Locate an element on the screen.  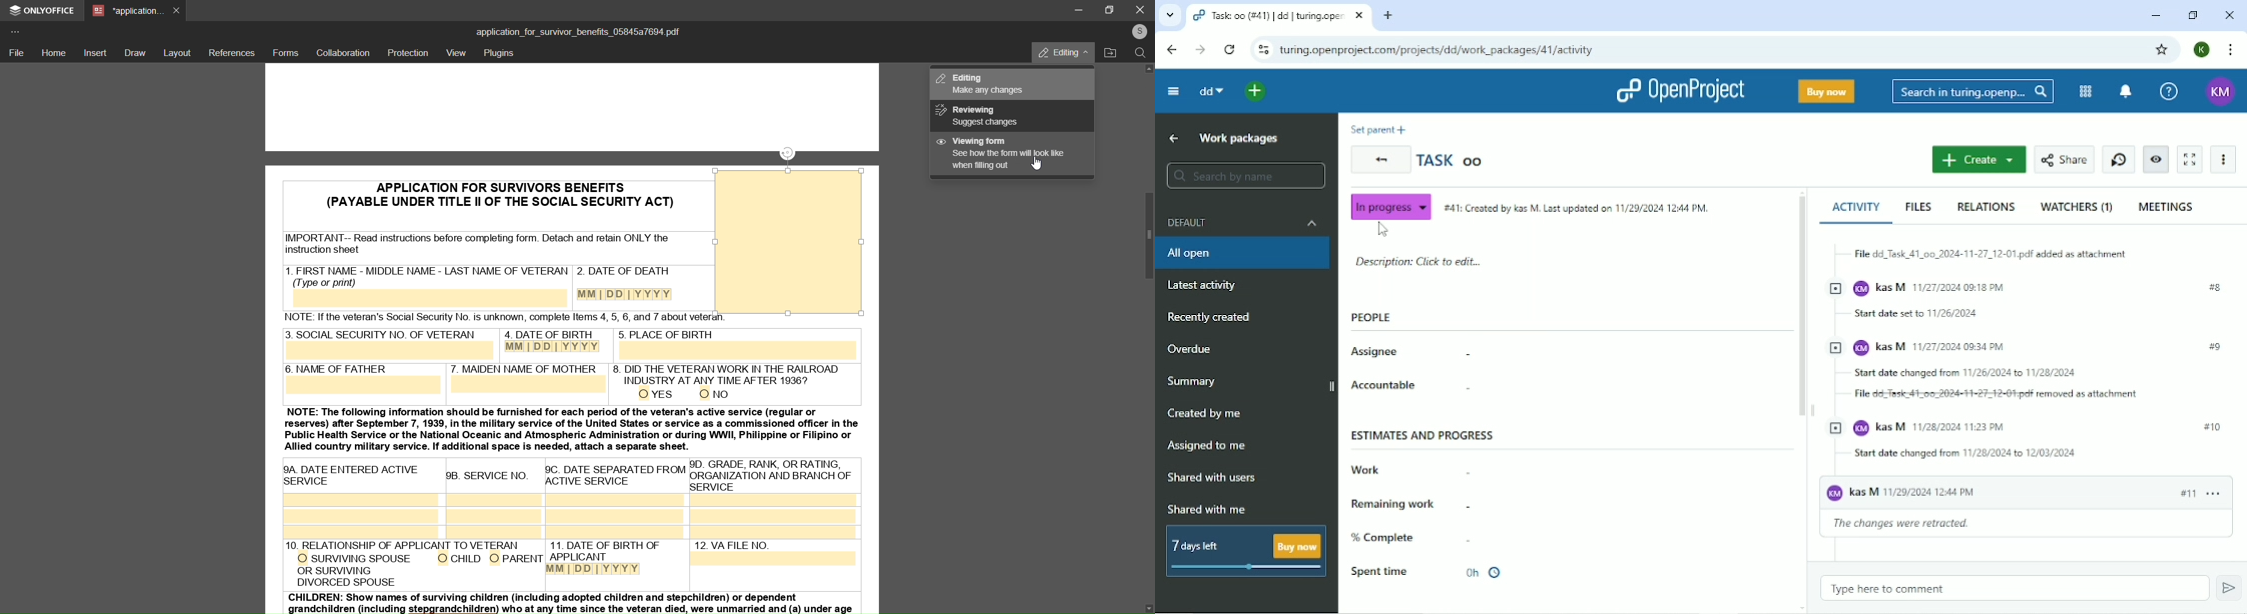
plugins is located at coordinates (501, 54).